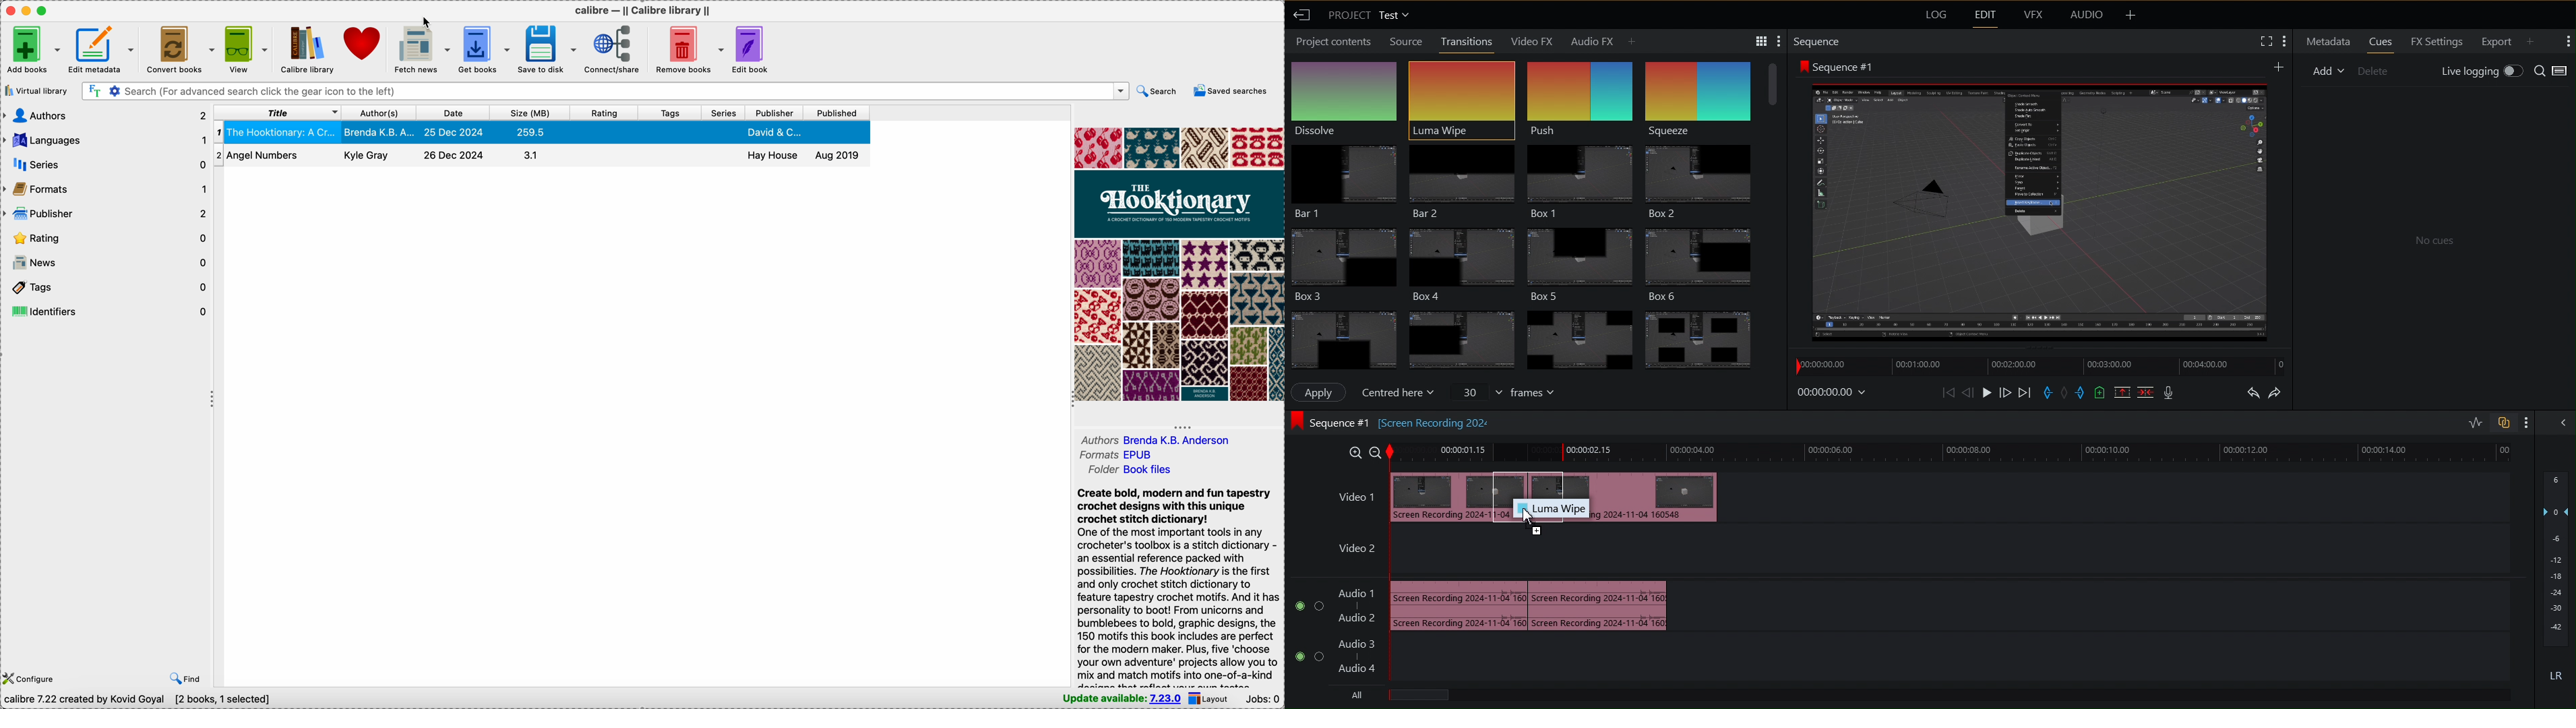  Describe the element at coordinates (107, 214) in the screenshot. I see `publisher` at that location.